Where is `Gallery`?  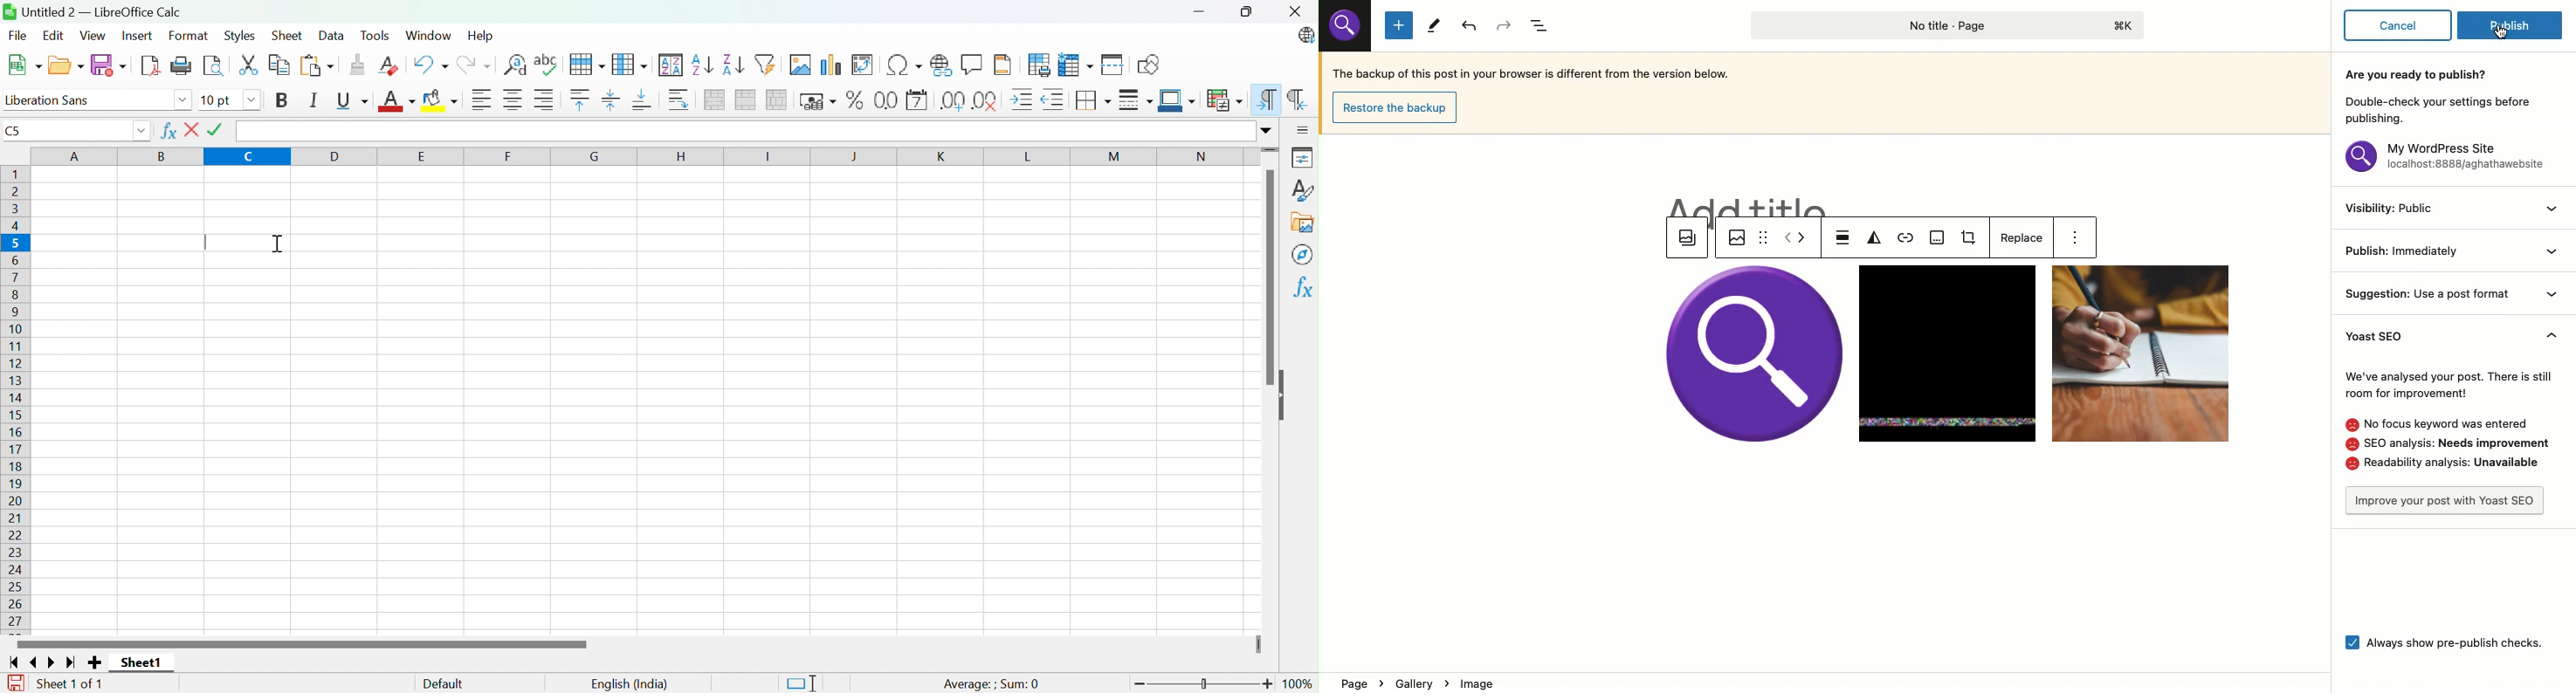 Gallery is located at coordinates (1306, 223).